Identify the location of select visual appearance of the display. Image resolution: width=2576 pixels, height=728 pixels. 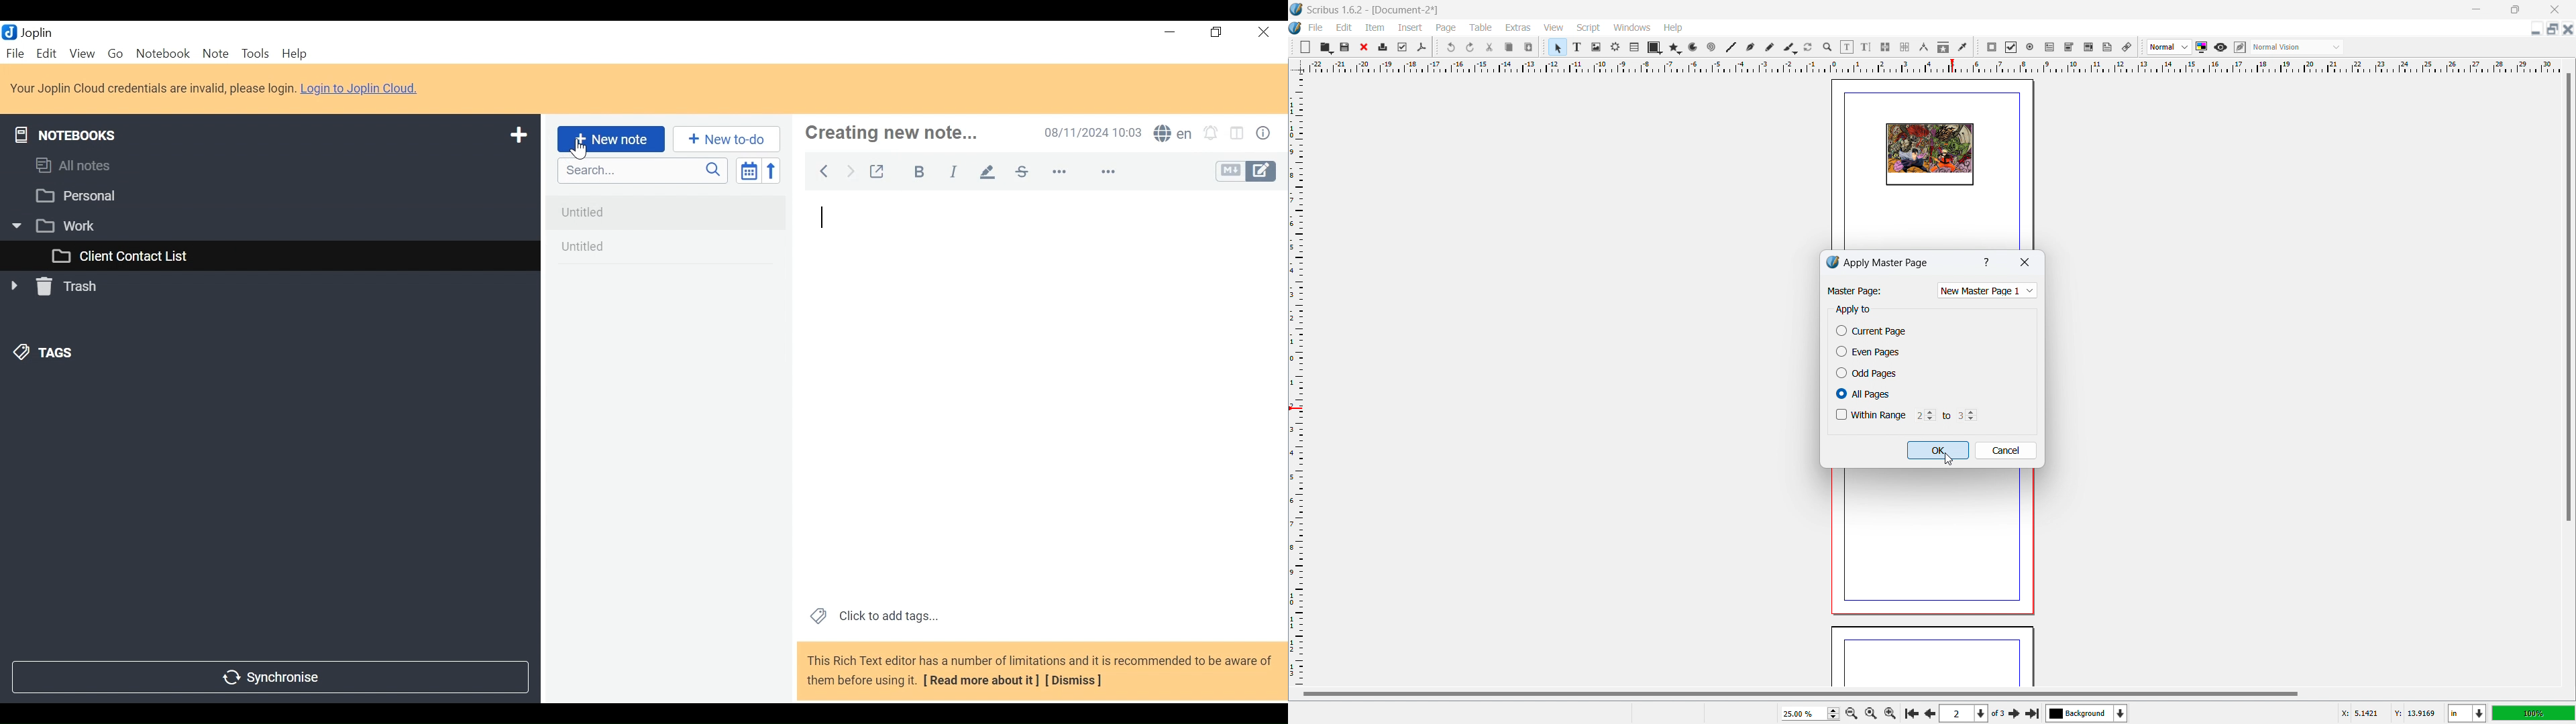
(2297, 47).